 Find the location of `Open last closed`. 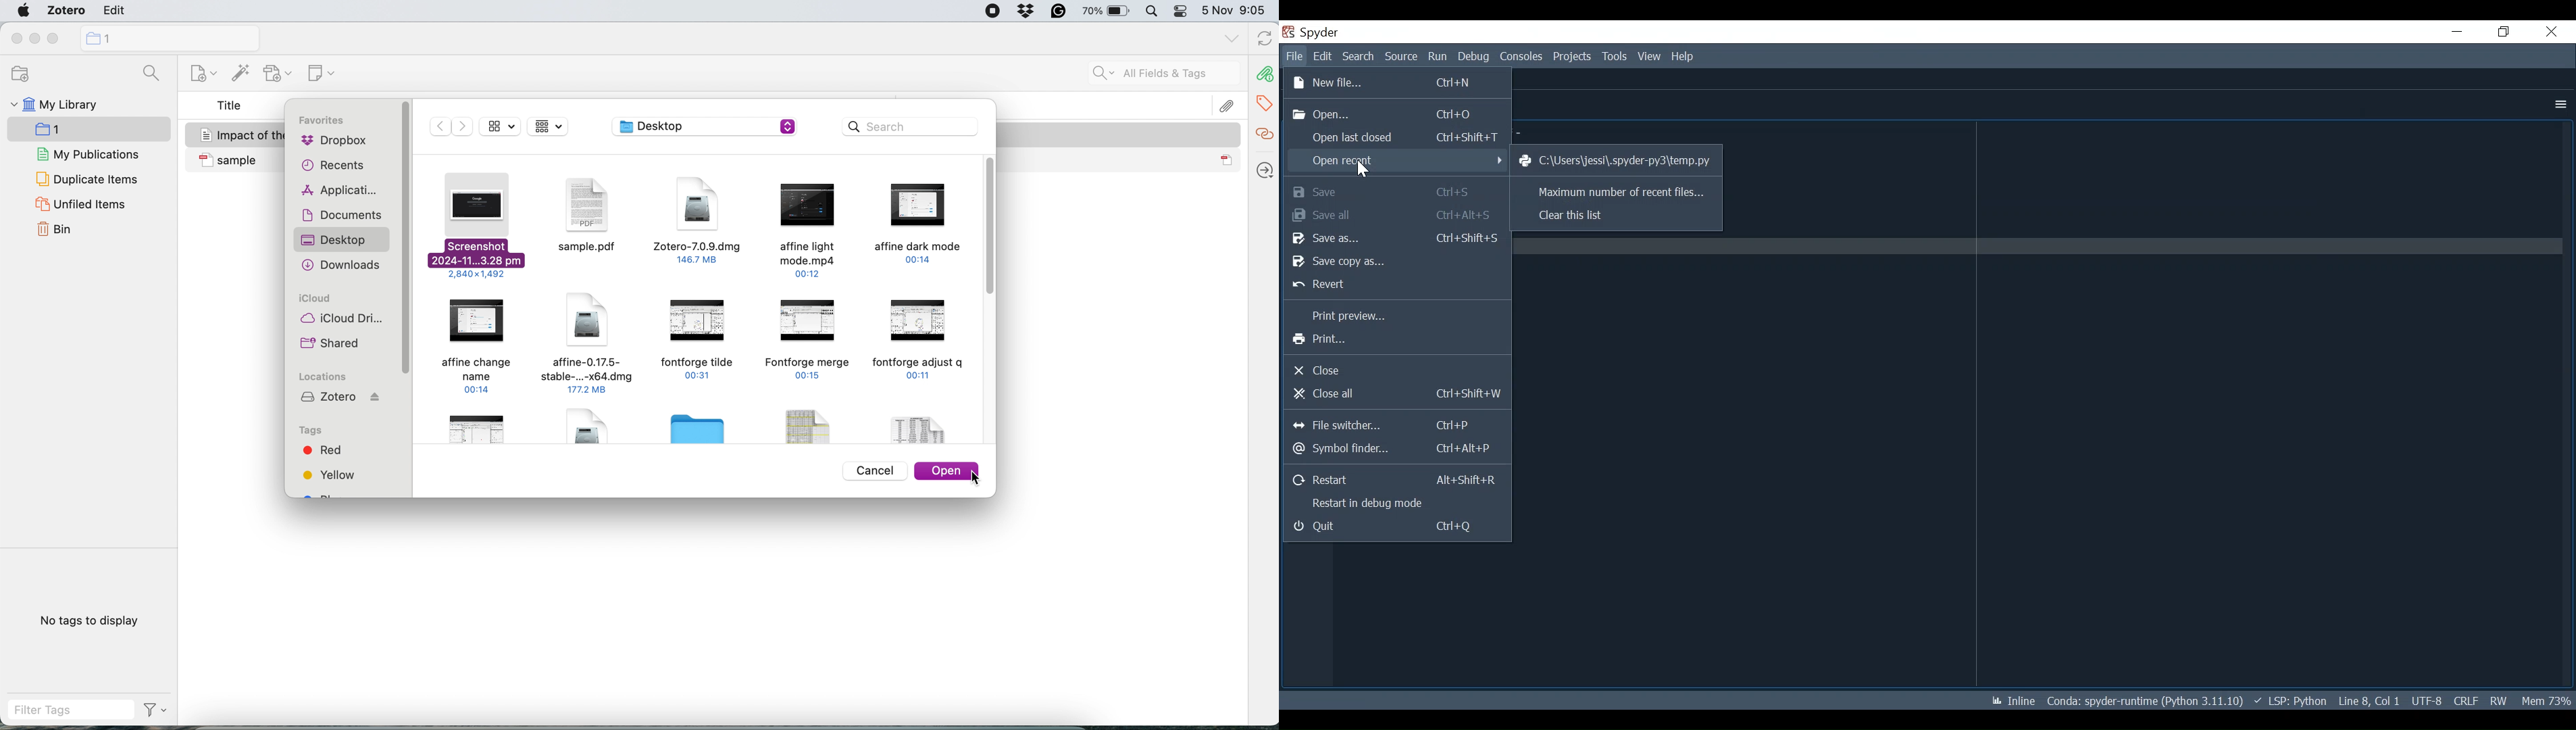

Open last closed is located at coordinates (1397, 135).